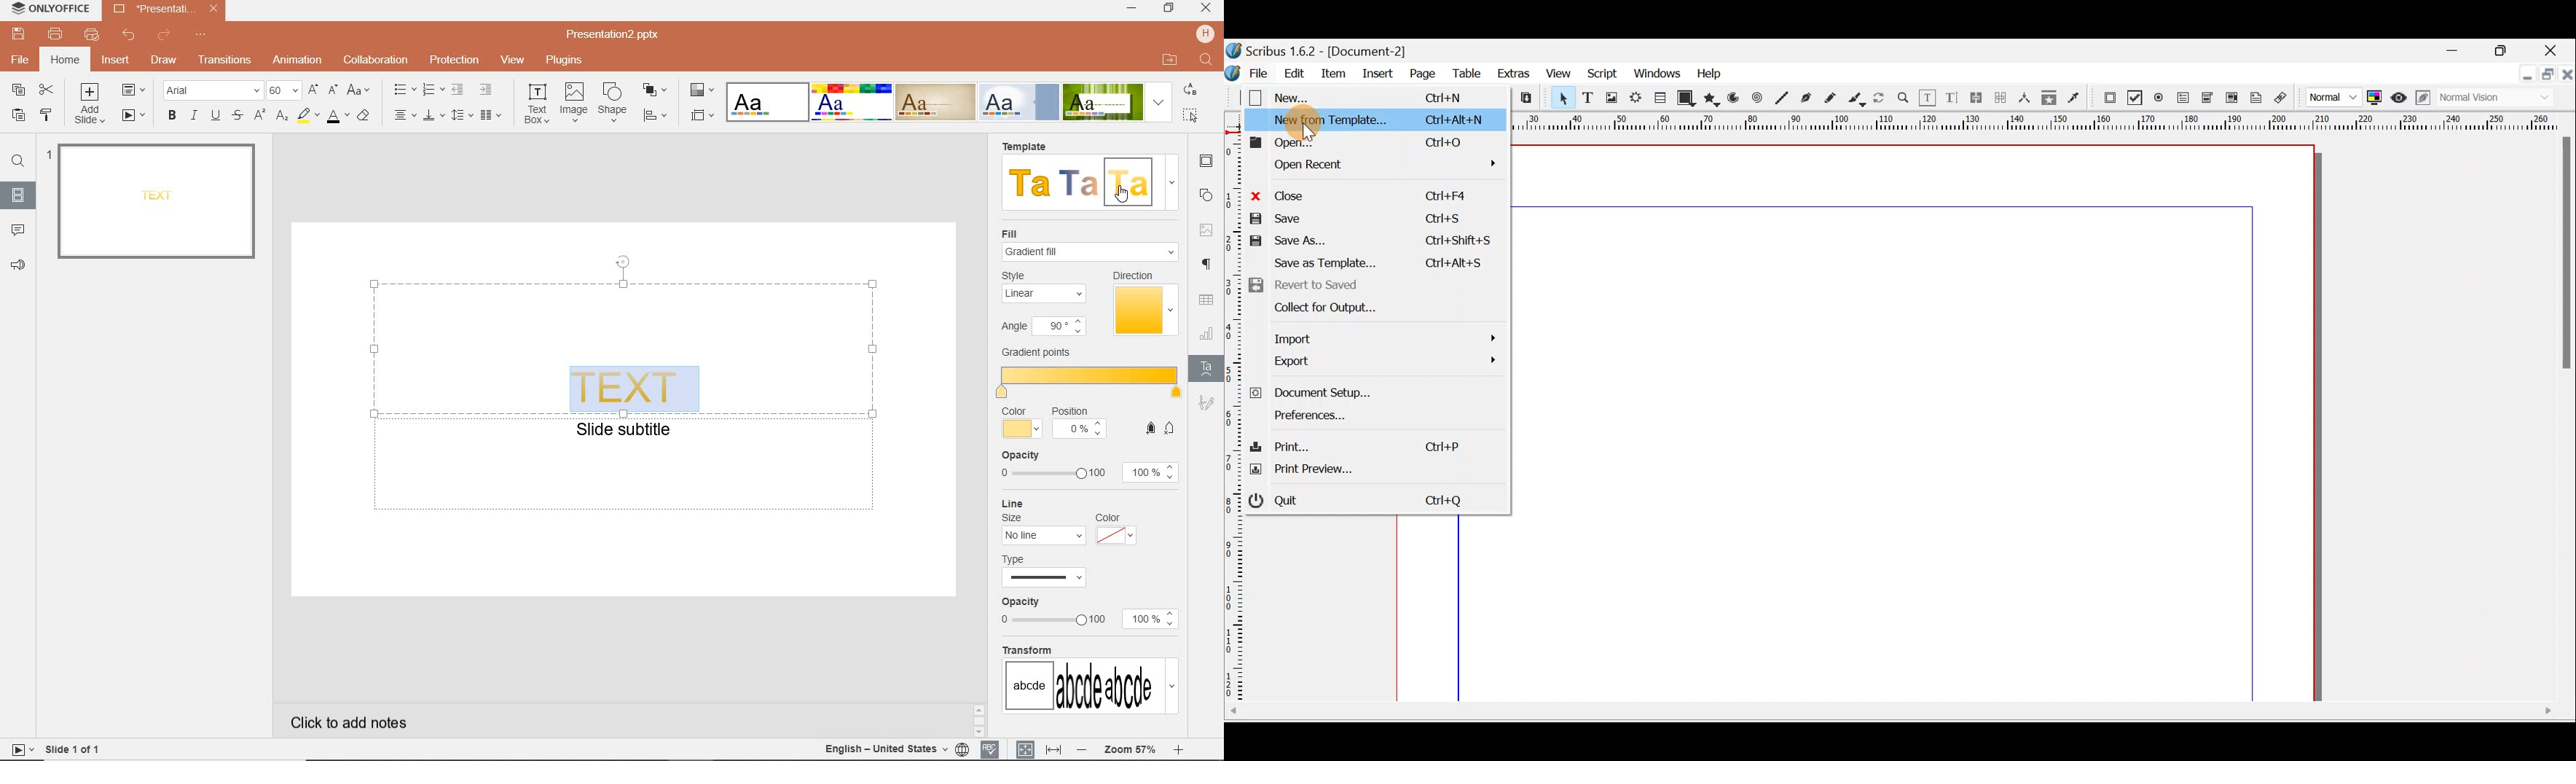 The width and height of the screenshot is (2576, 784). Describe the element at coordinates (64, 61) in the screenshot. I see `HOME` at that location.